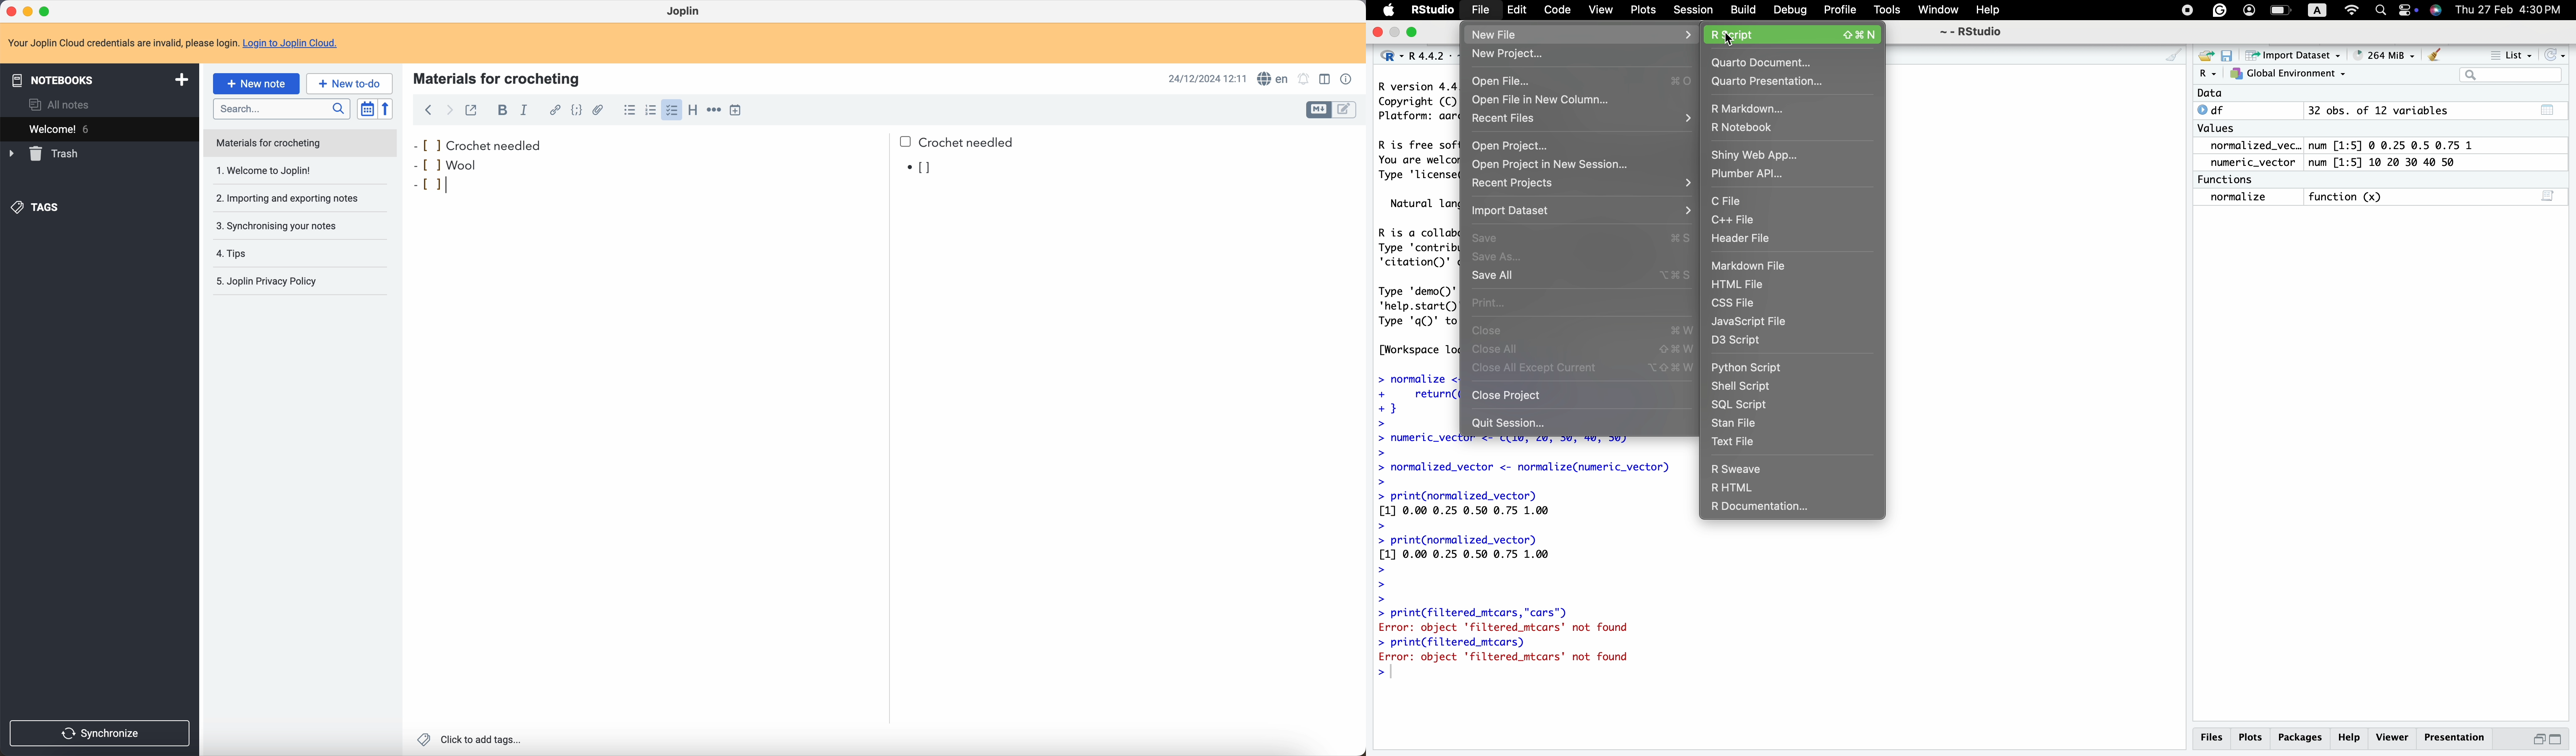 This screenshot has height=756, width=2576. I want to click on close all except current, so click(1586, 370).